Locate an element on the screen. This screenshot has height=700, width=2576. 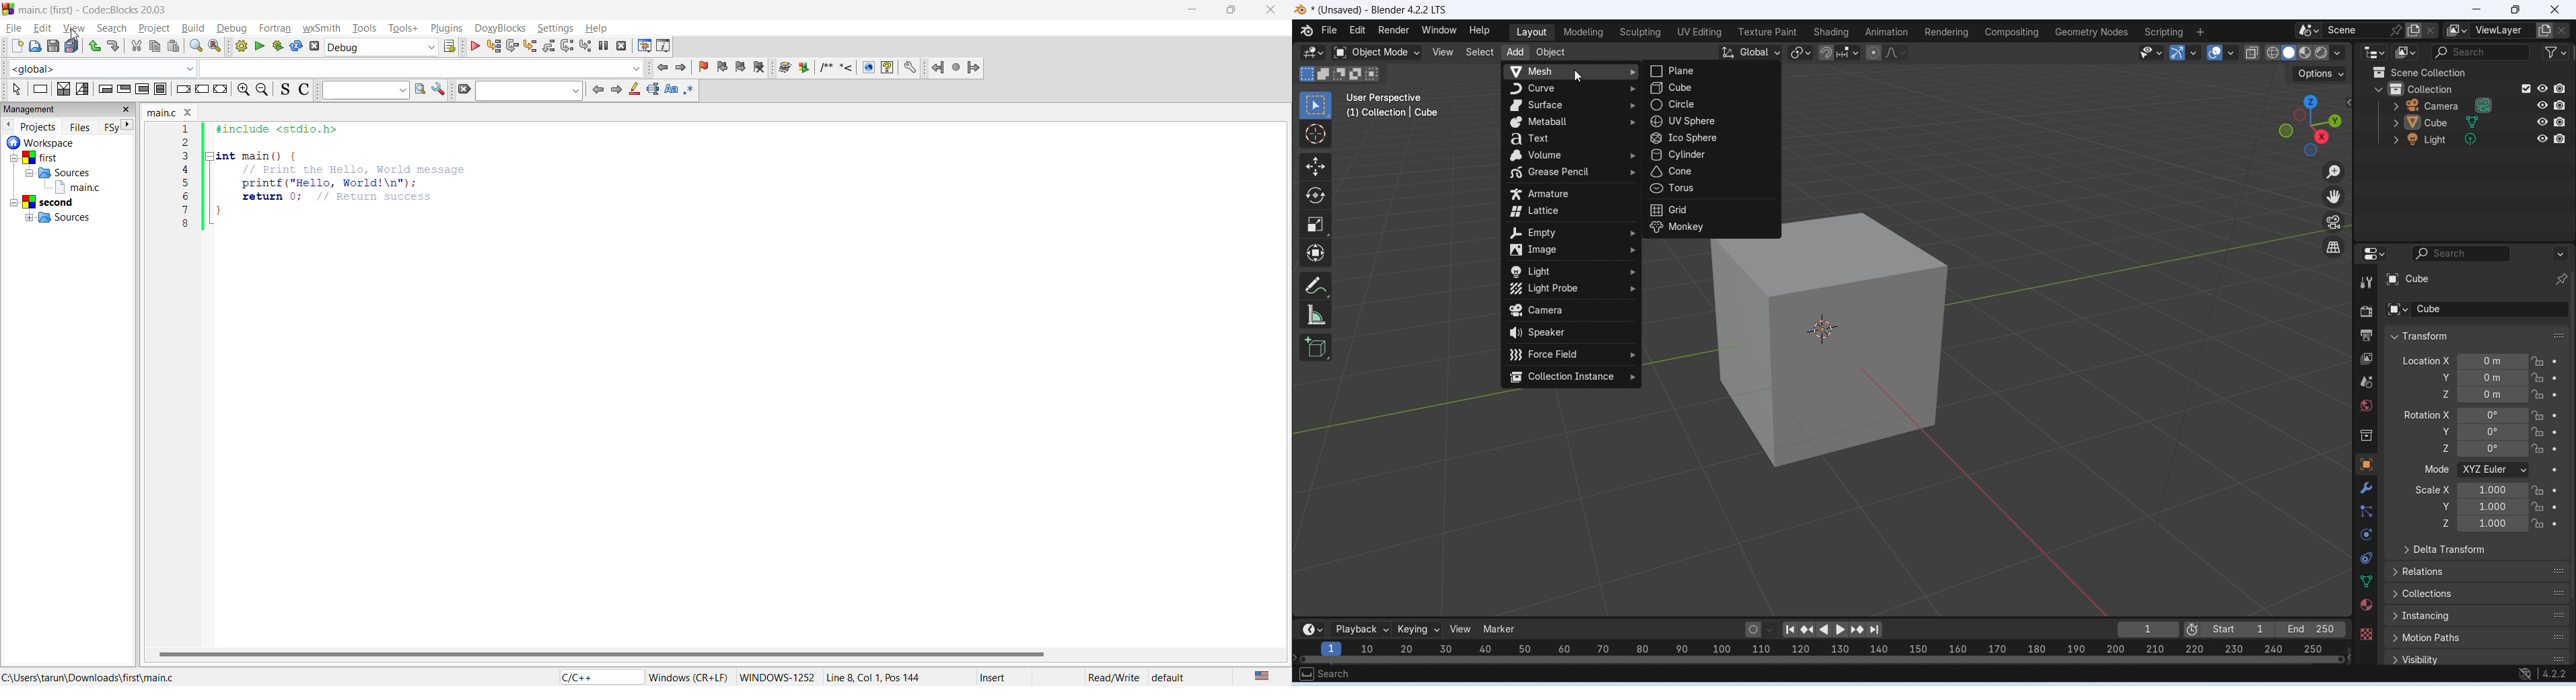
Rotation is located at coordinates (2508, 415).